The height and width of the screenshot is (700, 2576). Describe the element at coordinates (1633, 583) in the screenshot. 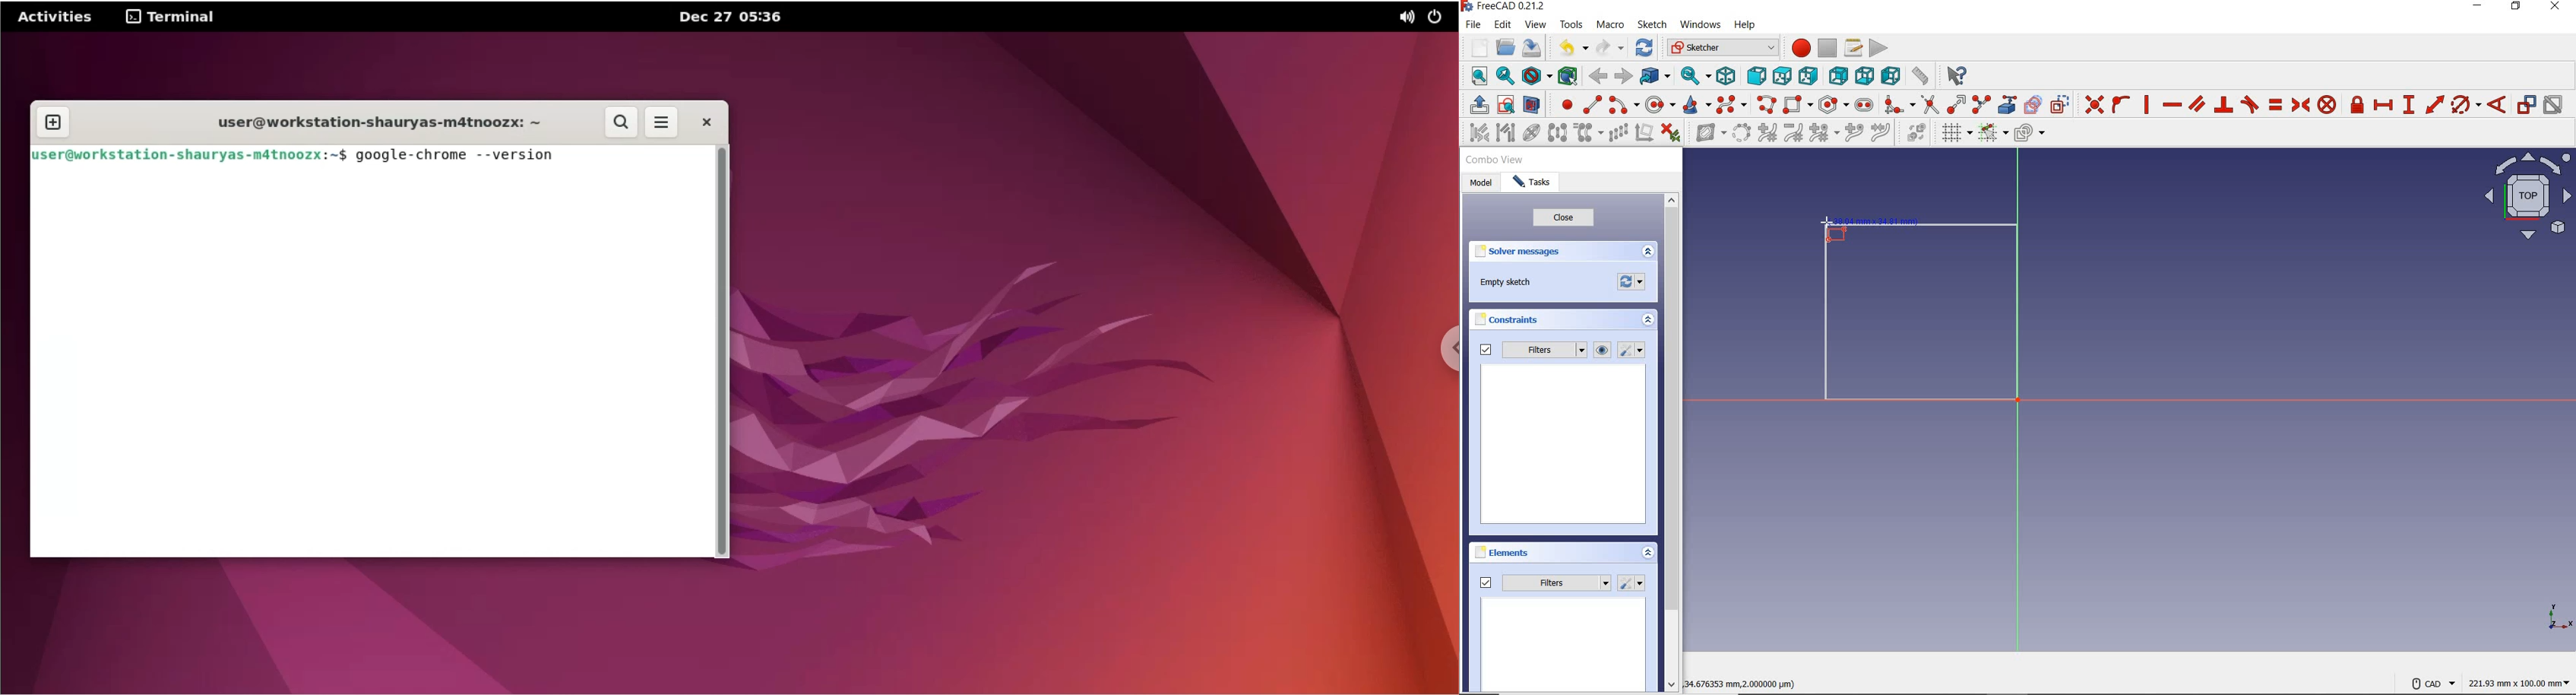

I see `settings` at that location.